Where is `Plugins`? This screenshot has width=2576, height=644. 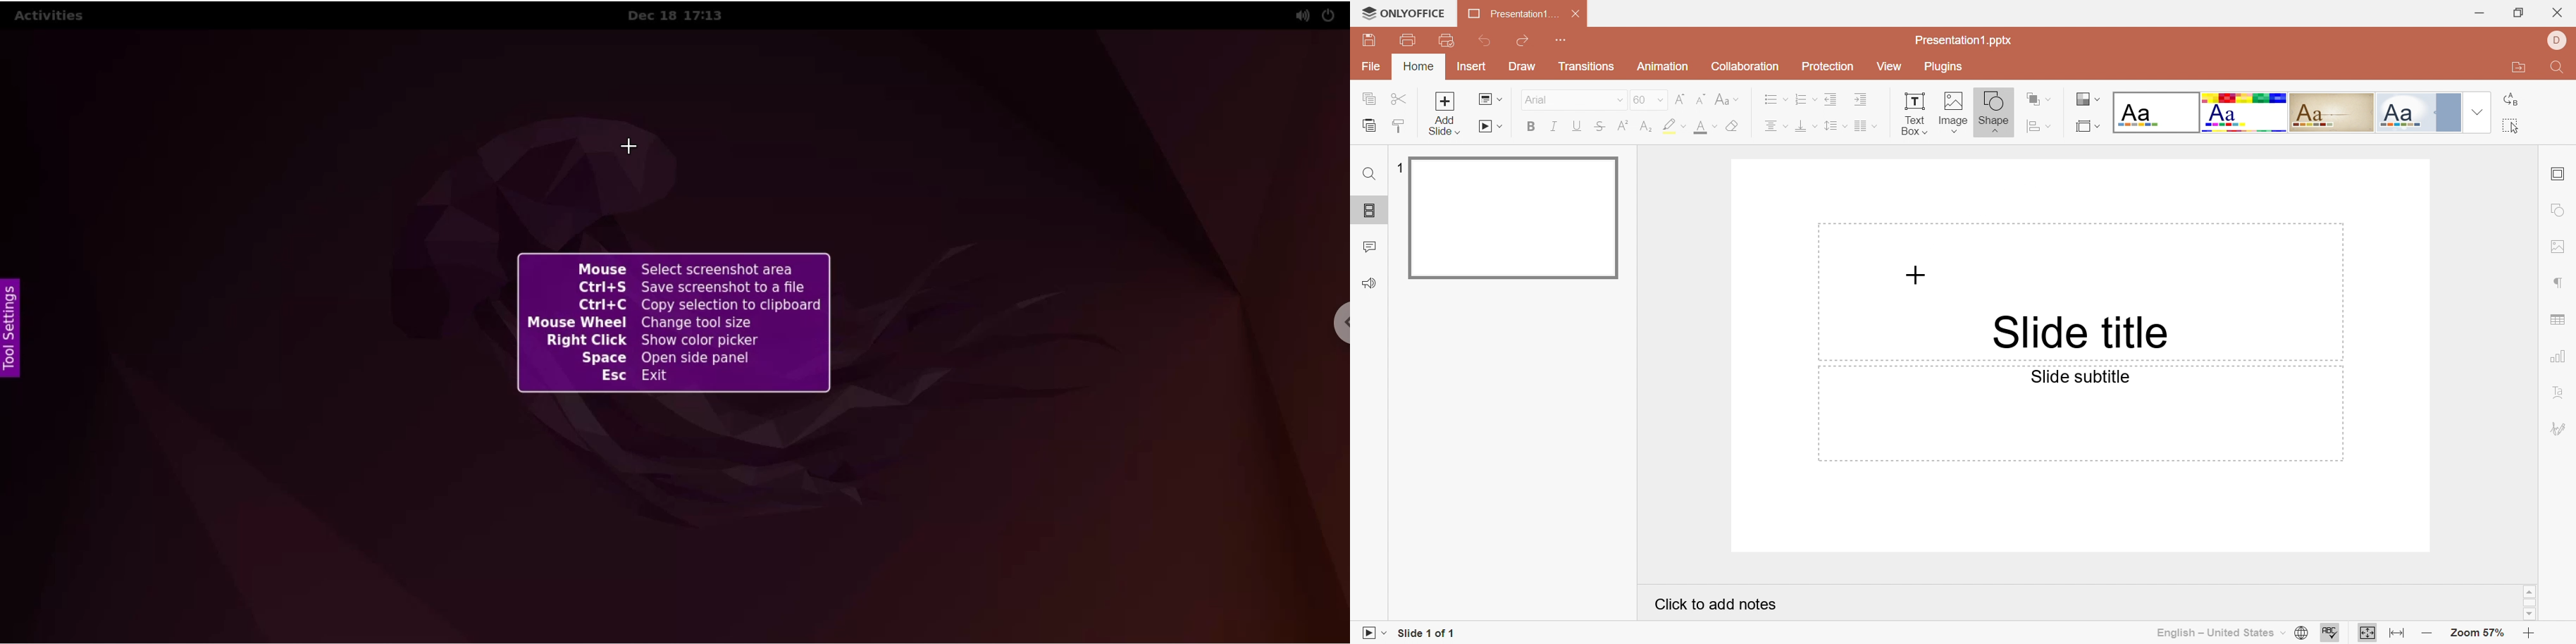
Plugins is located at coordinates (1944, 66).